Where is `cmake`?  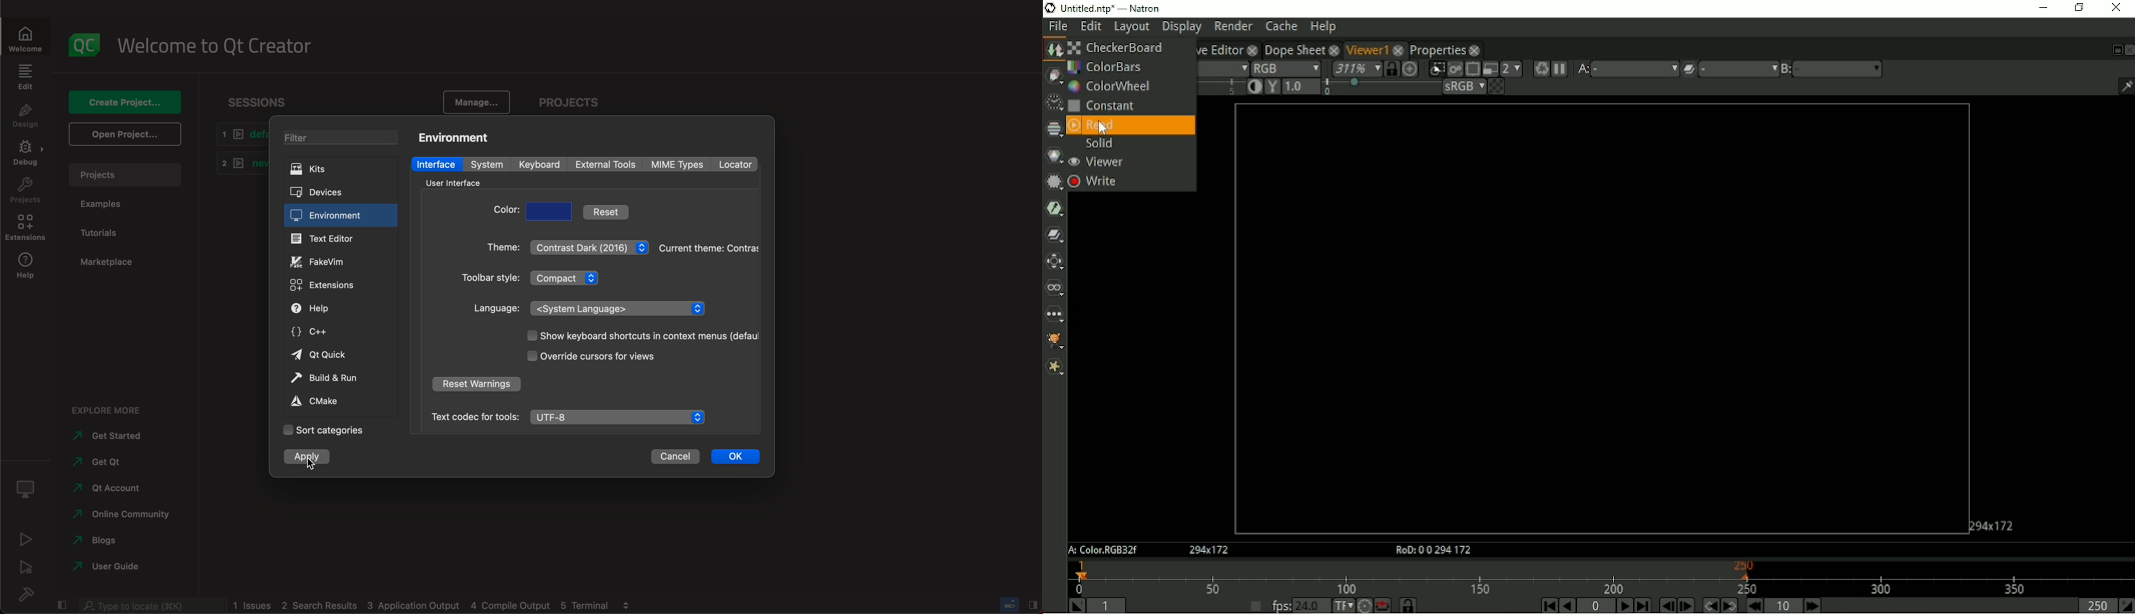
cmake is located at coordinates (334, 401).